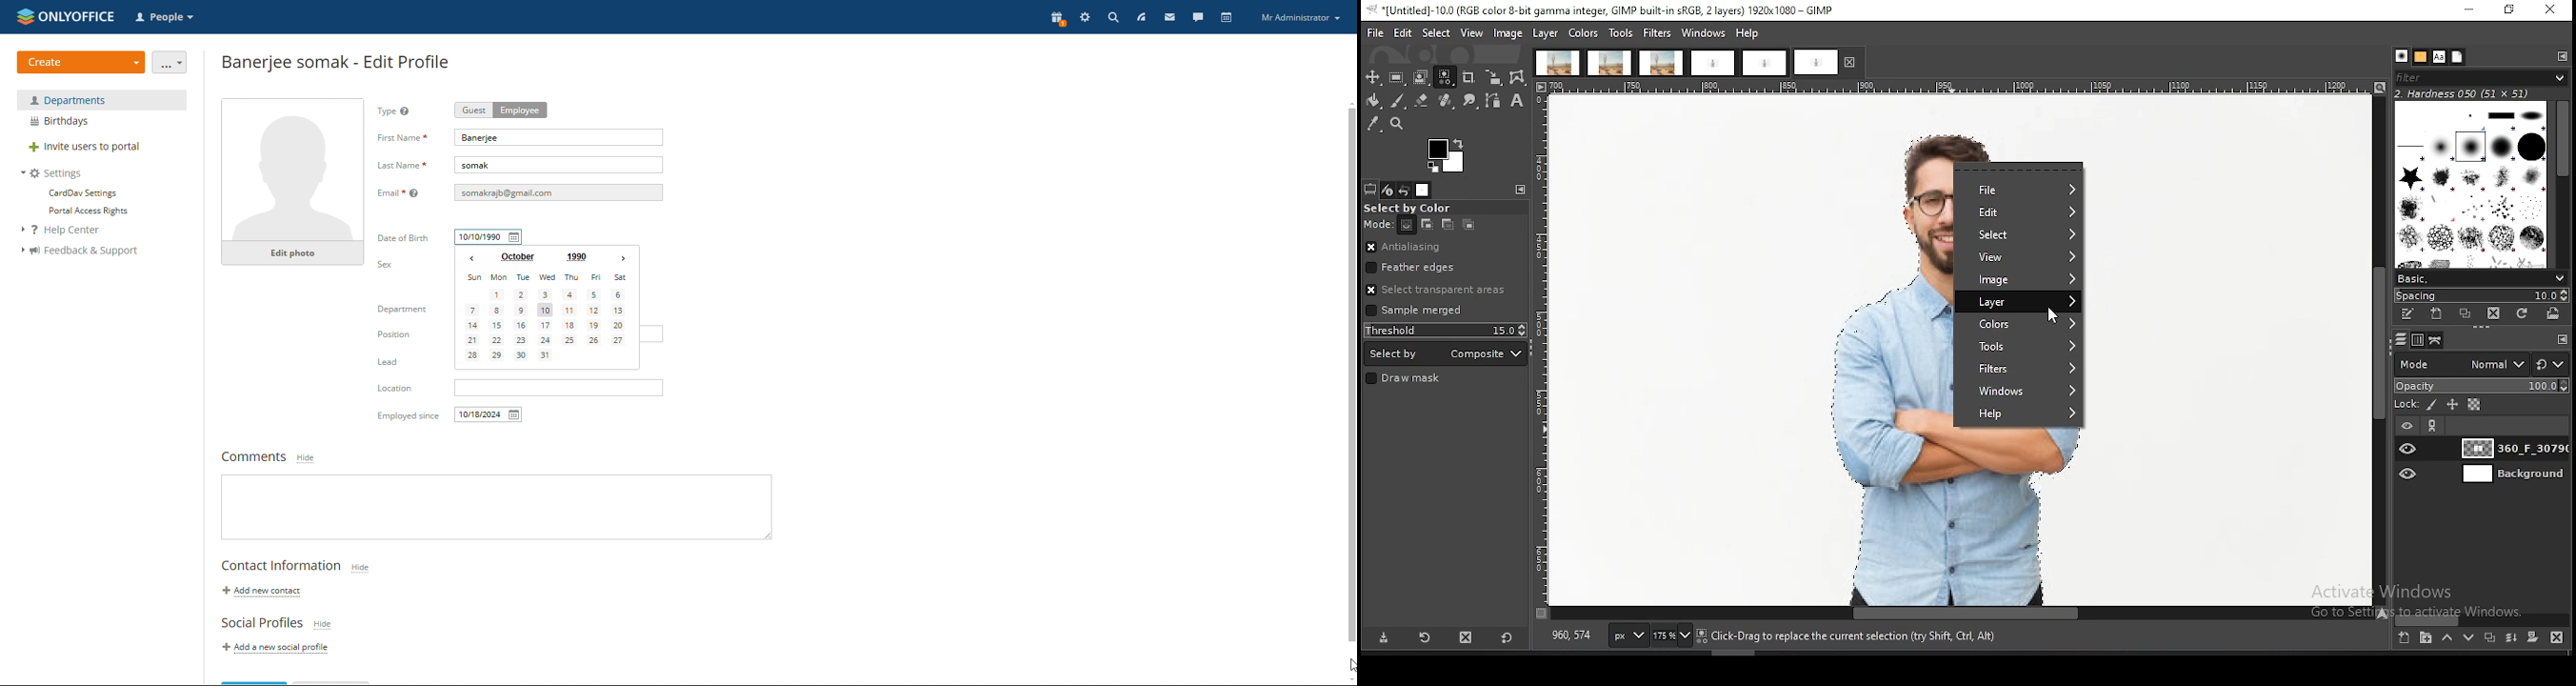  What do you see at coordinates (1507, 636) in the screenshot?
I see `reset` at bounding box center [1507, 636].